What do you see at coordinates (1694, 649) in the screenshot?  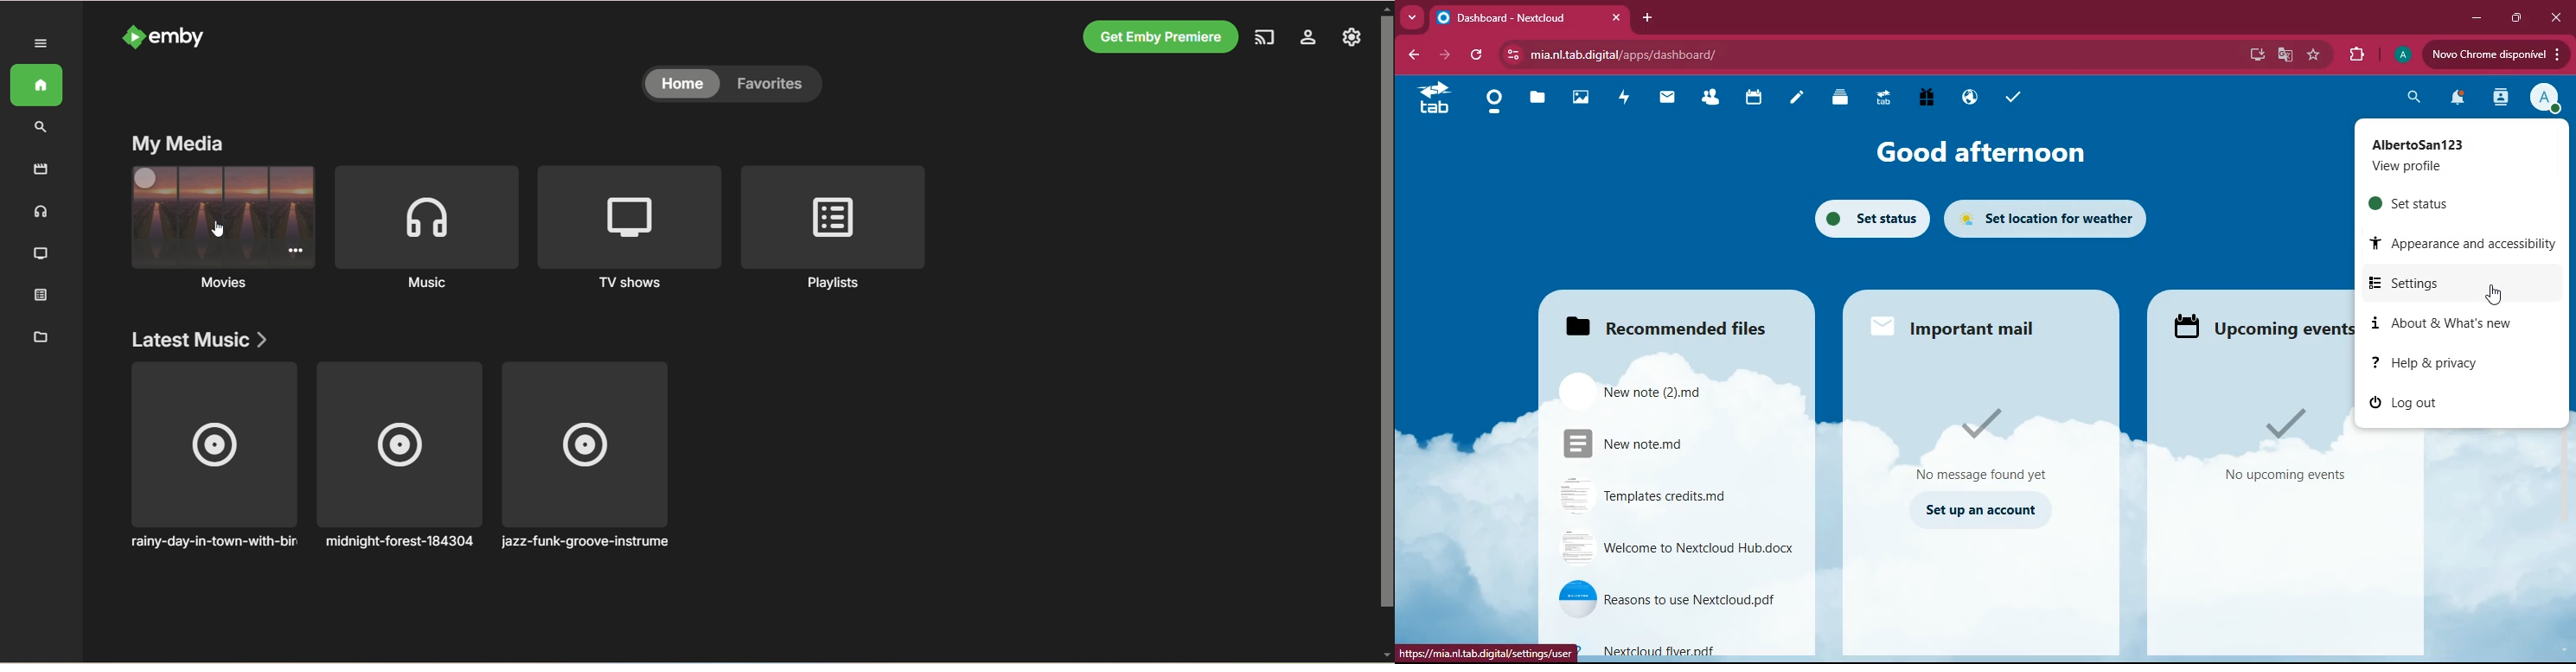 I see `file` at bounding box center [1694, 649].